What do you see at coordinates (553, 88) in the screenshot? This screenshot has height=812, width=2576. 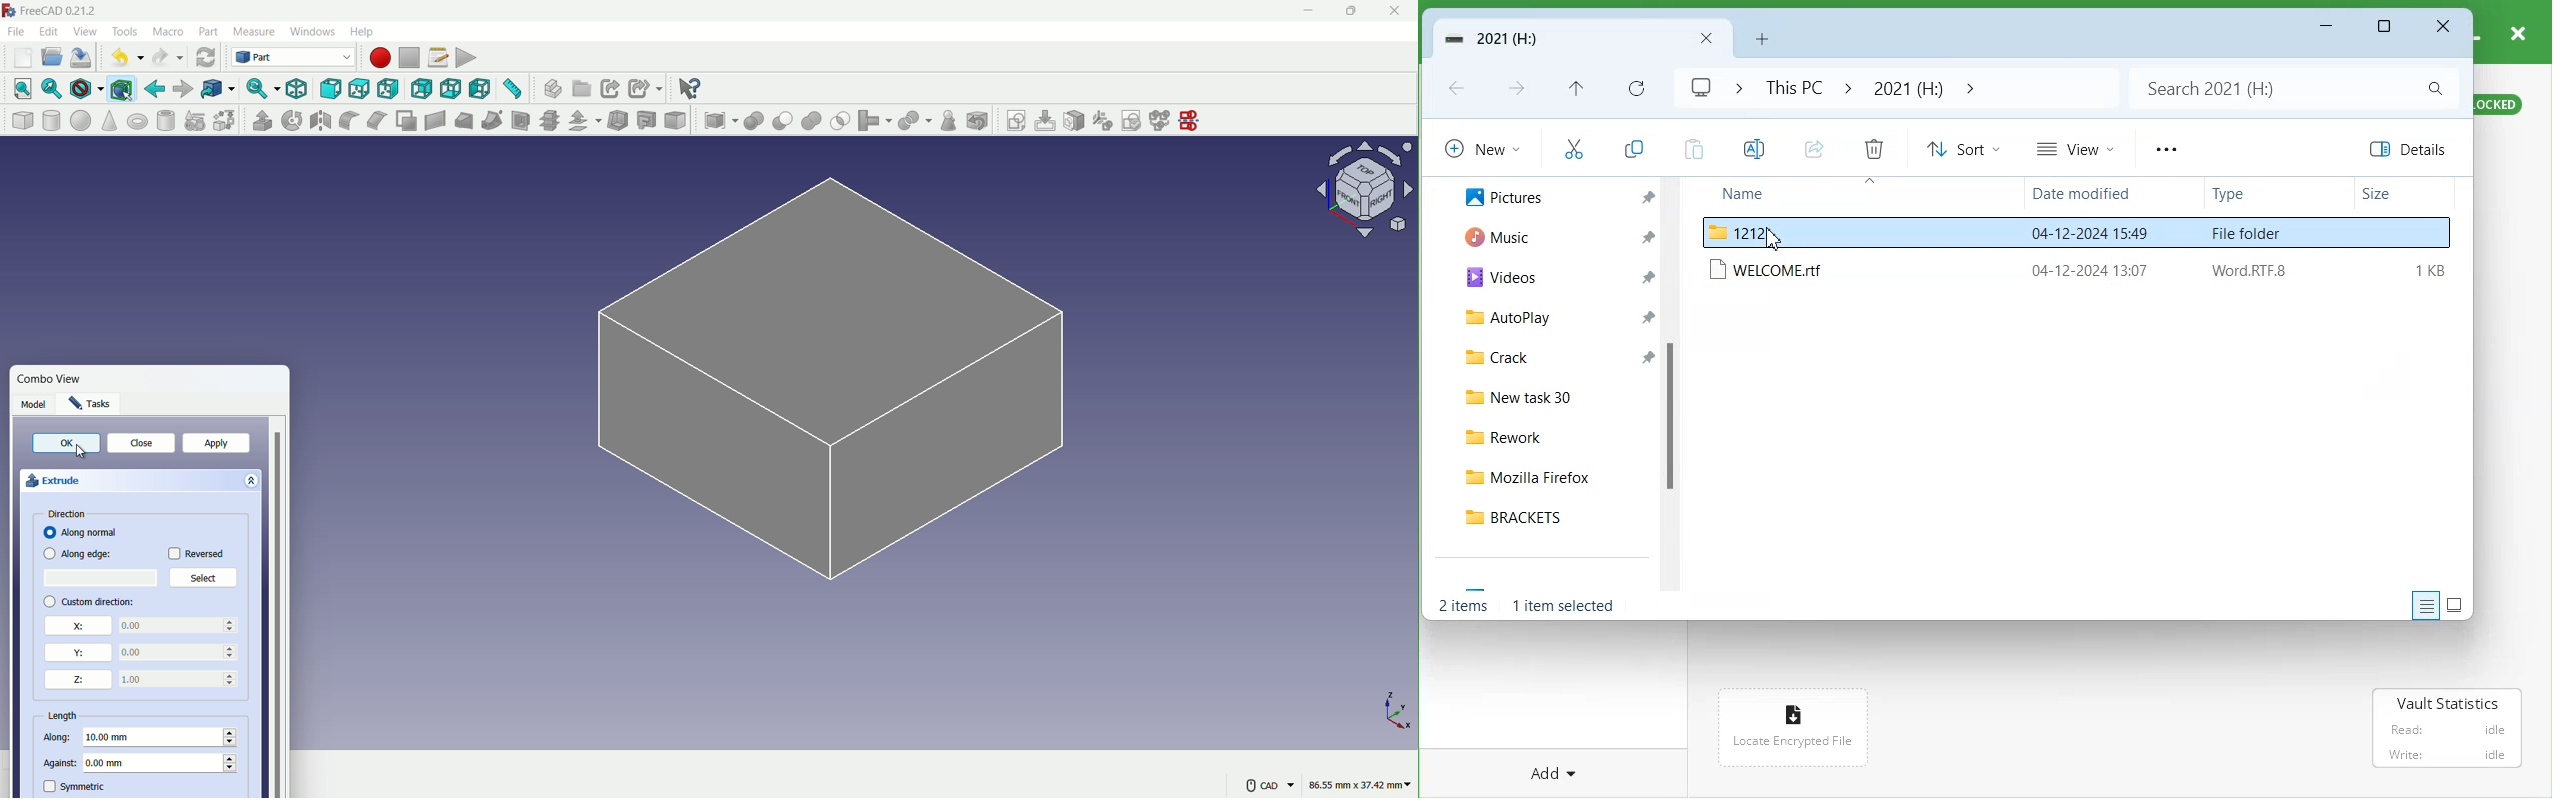 I see `create part` at bounding box center [553, 88].